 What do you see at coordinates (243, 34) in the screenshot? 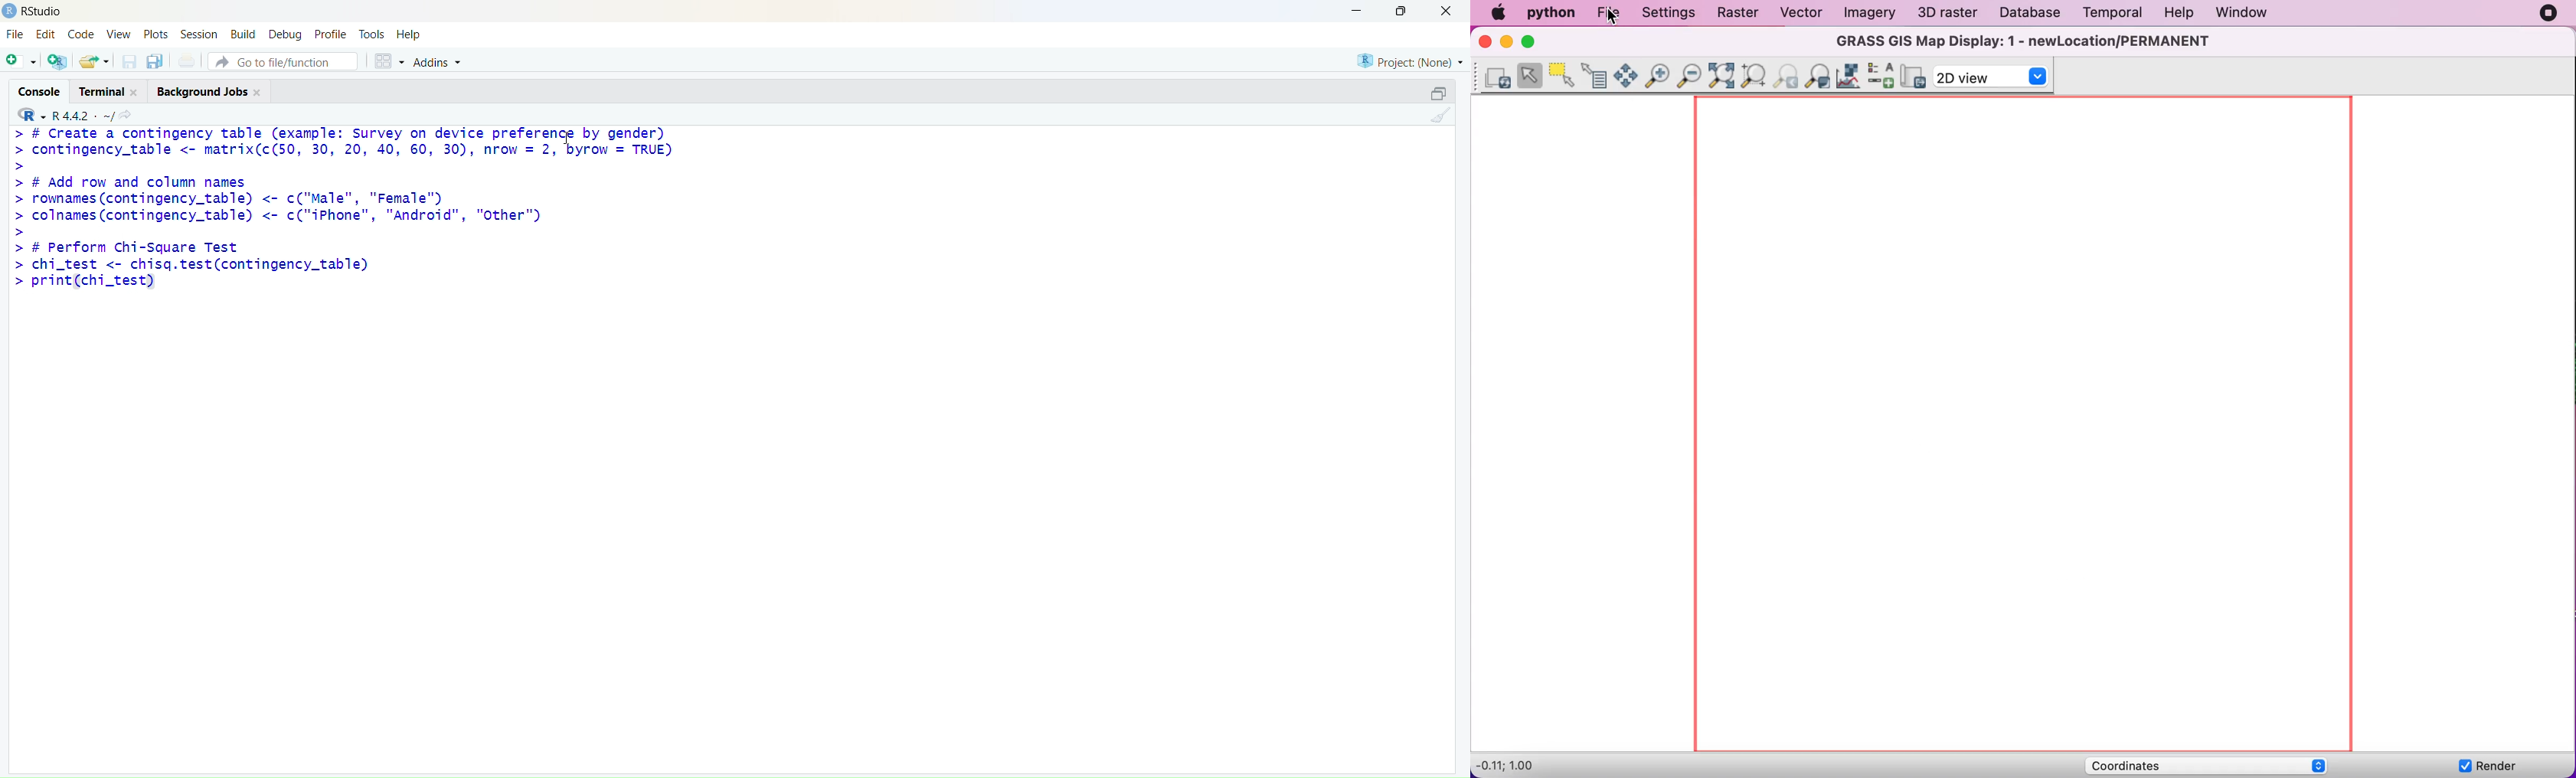
I see `Build` at bounding box center [243, 34].